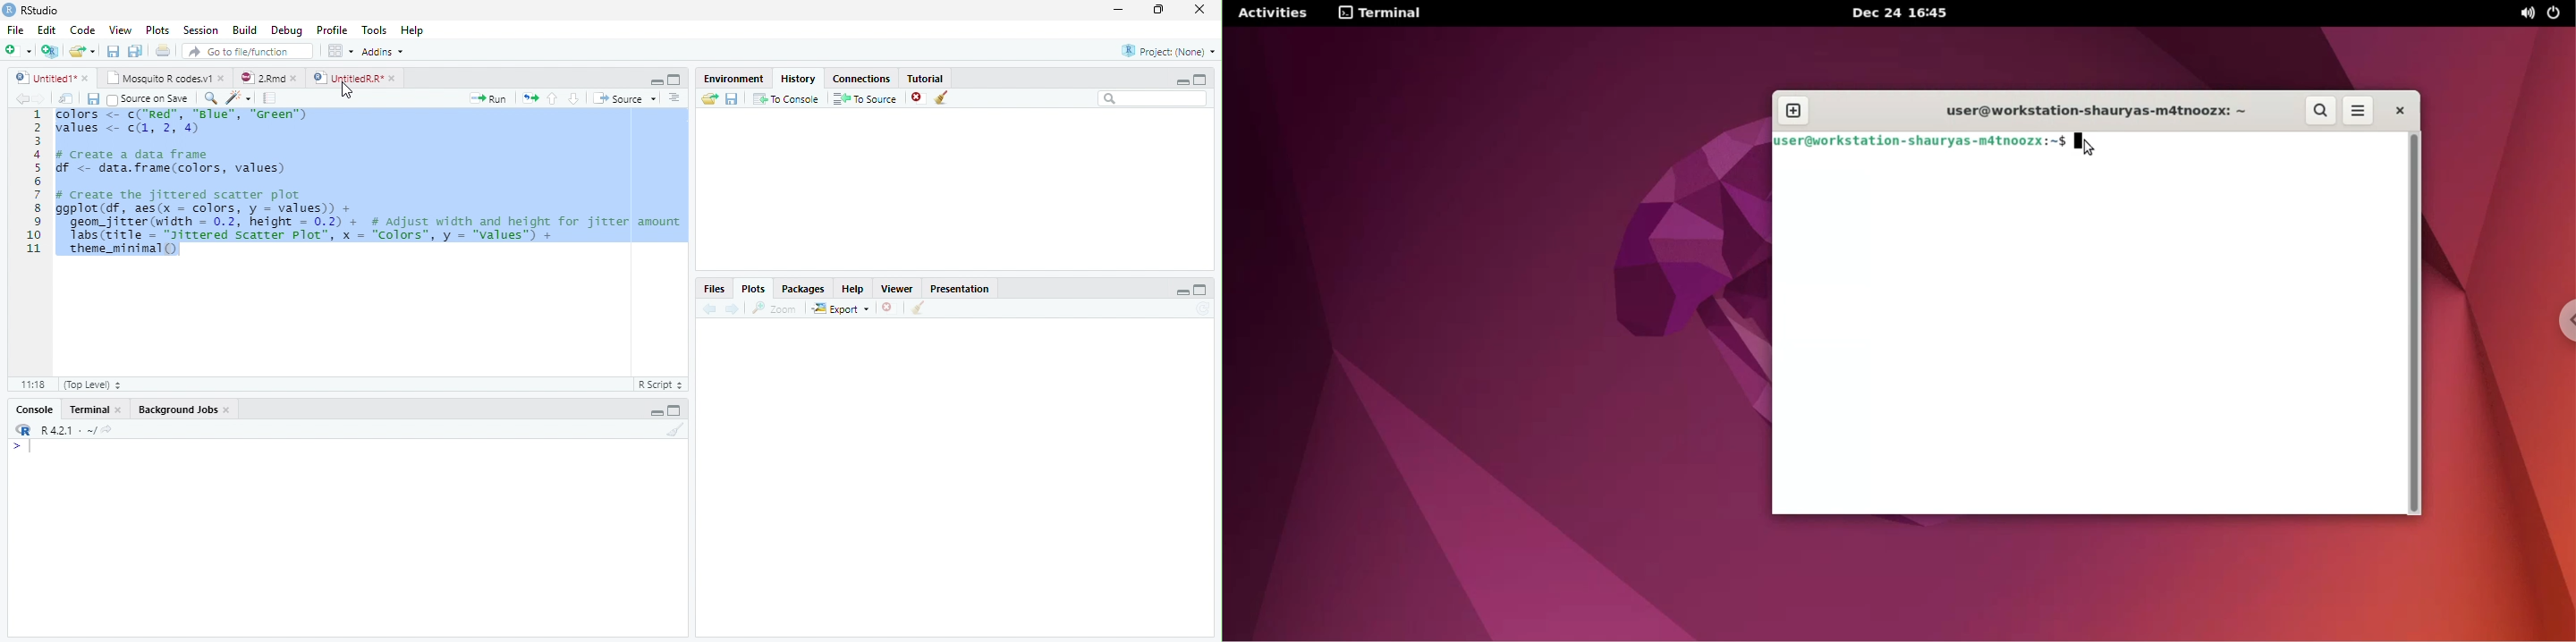 The width and height of the screenshot is (2576, 644). Describe the element at coordinates (89, 410) in the screenshot. I see `Terminal` at that location.